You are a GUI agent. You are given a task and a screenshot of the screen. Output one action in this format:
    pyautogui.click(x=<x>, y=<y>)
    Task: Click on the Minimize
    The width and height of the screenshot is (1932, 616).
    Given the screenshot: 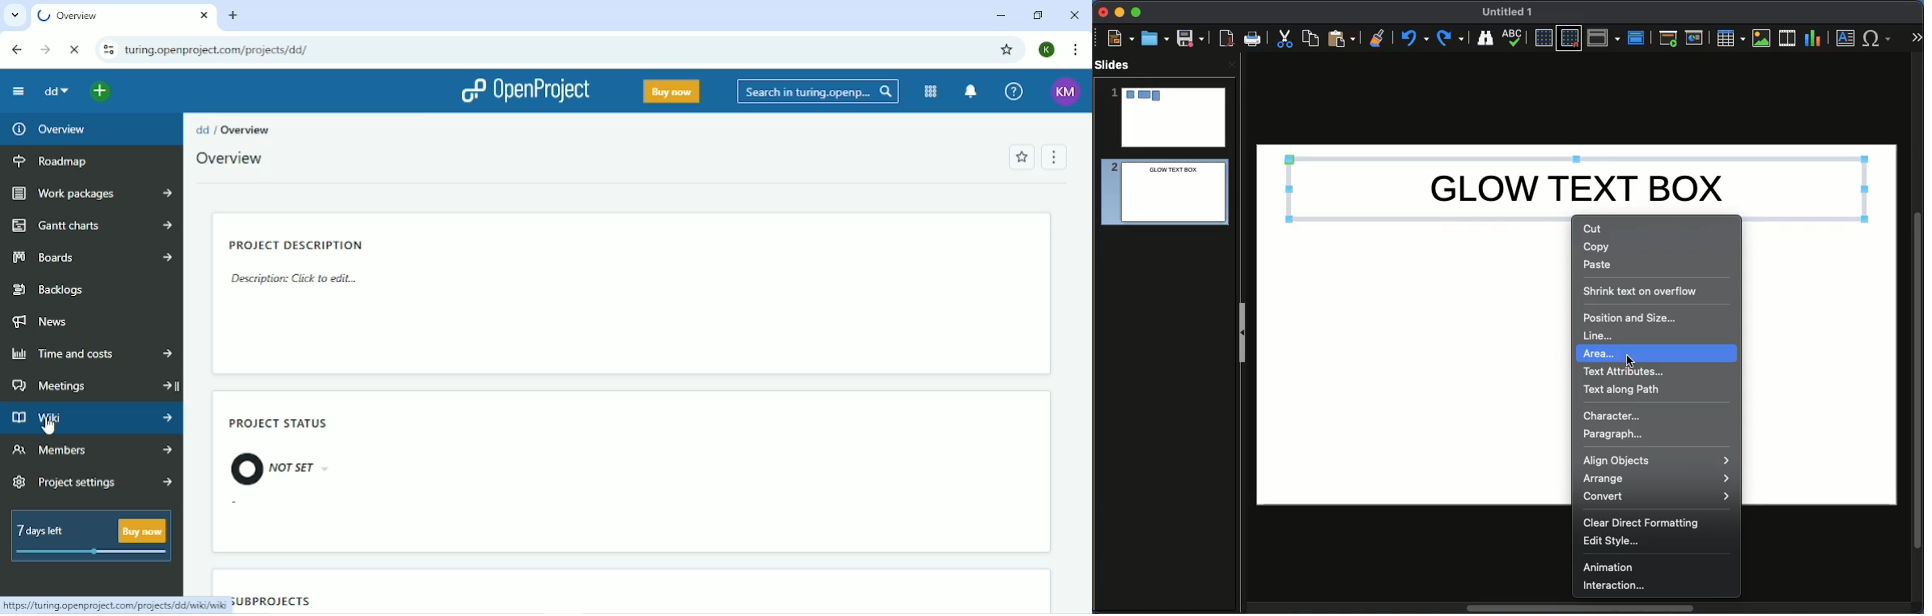 What is the action you would take?
    pyautogui.click(x=1001, y=16)
    